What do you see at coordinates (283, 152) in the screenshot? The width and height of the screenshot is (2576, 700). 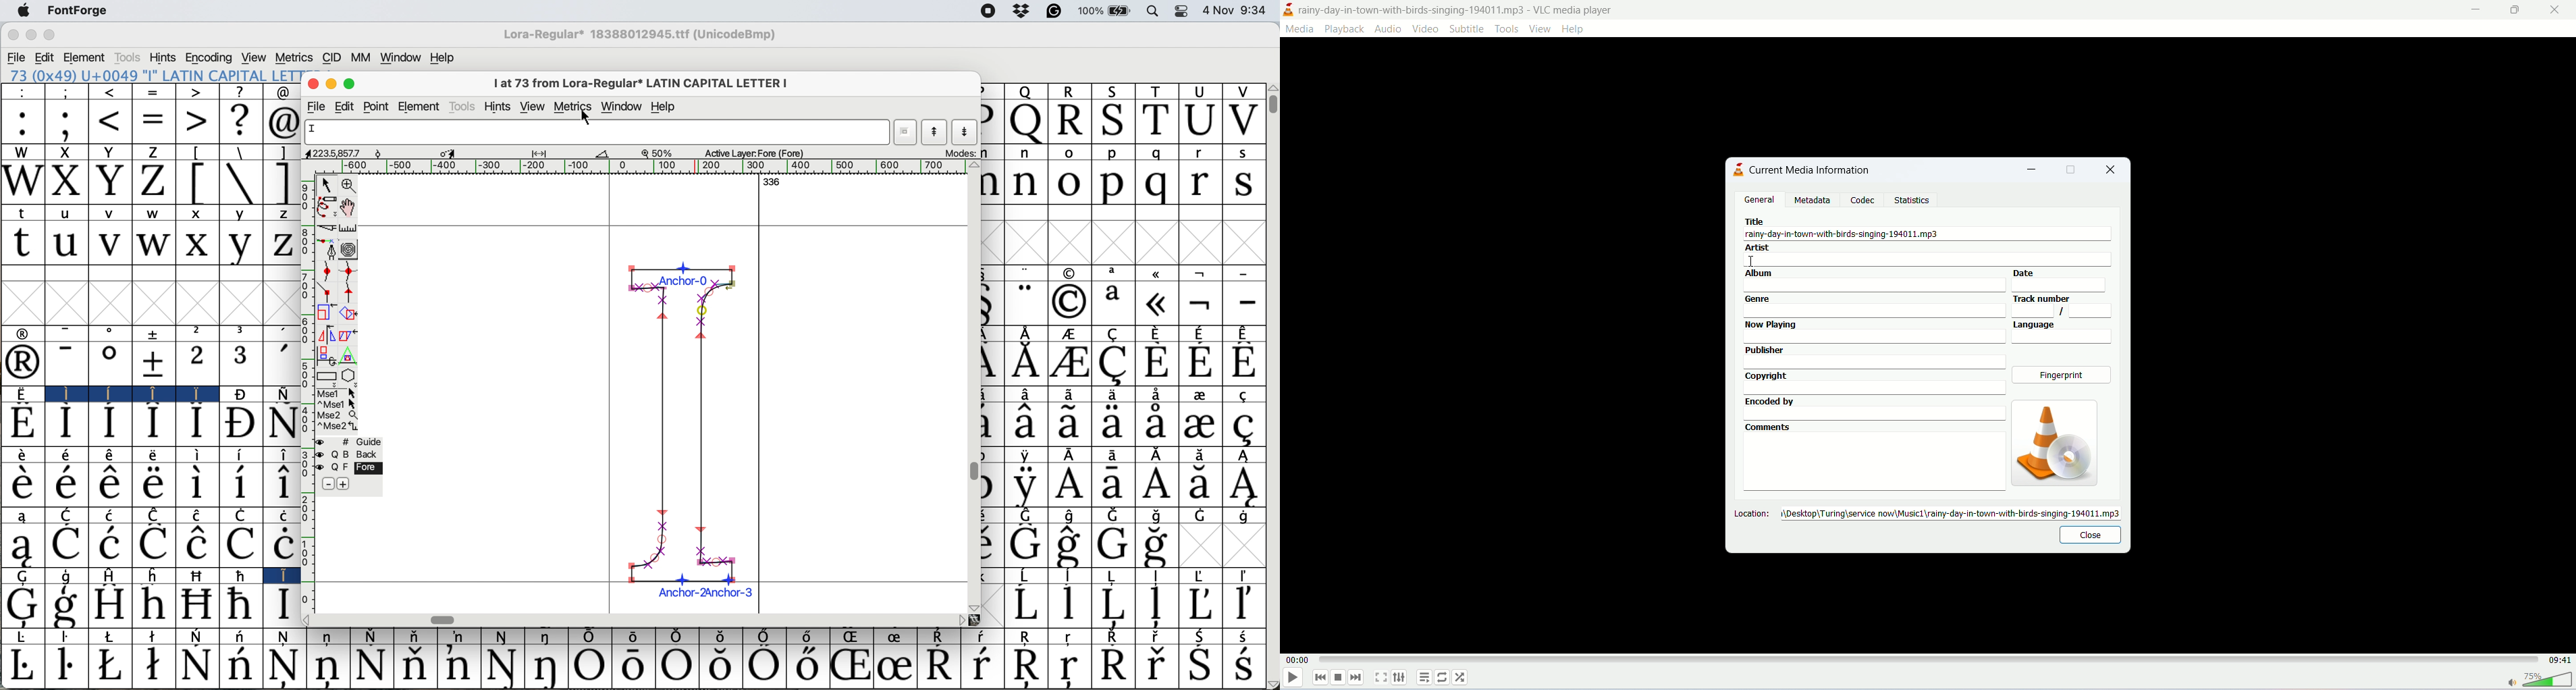 I see `]` at bounding box center [283, 152].